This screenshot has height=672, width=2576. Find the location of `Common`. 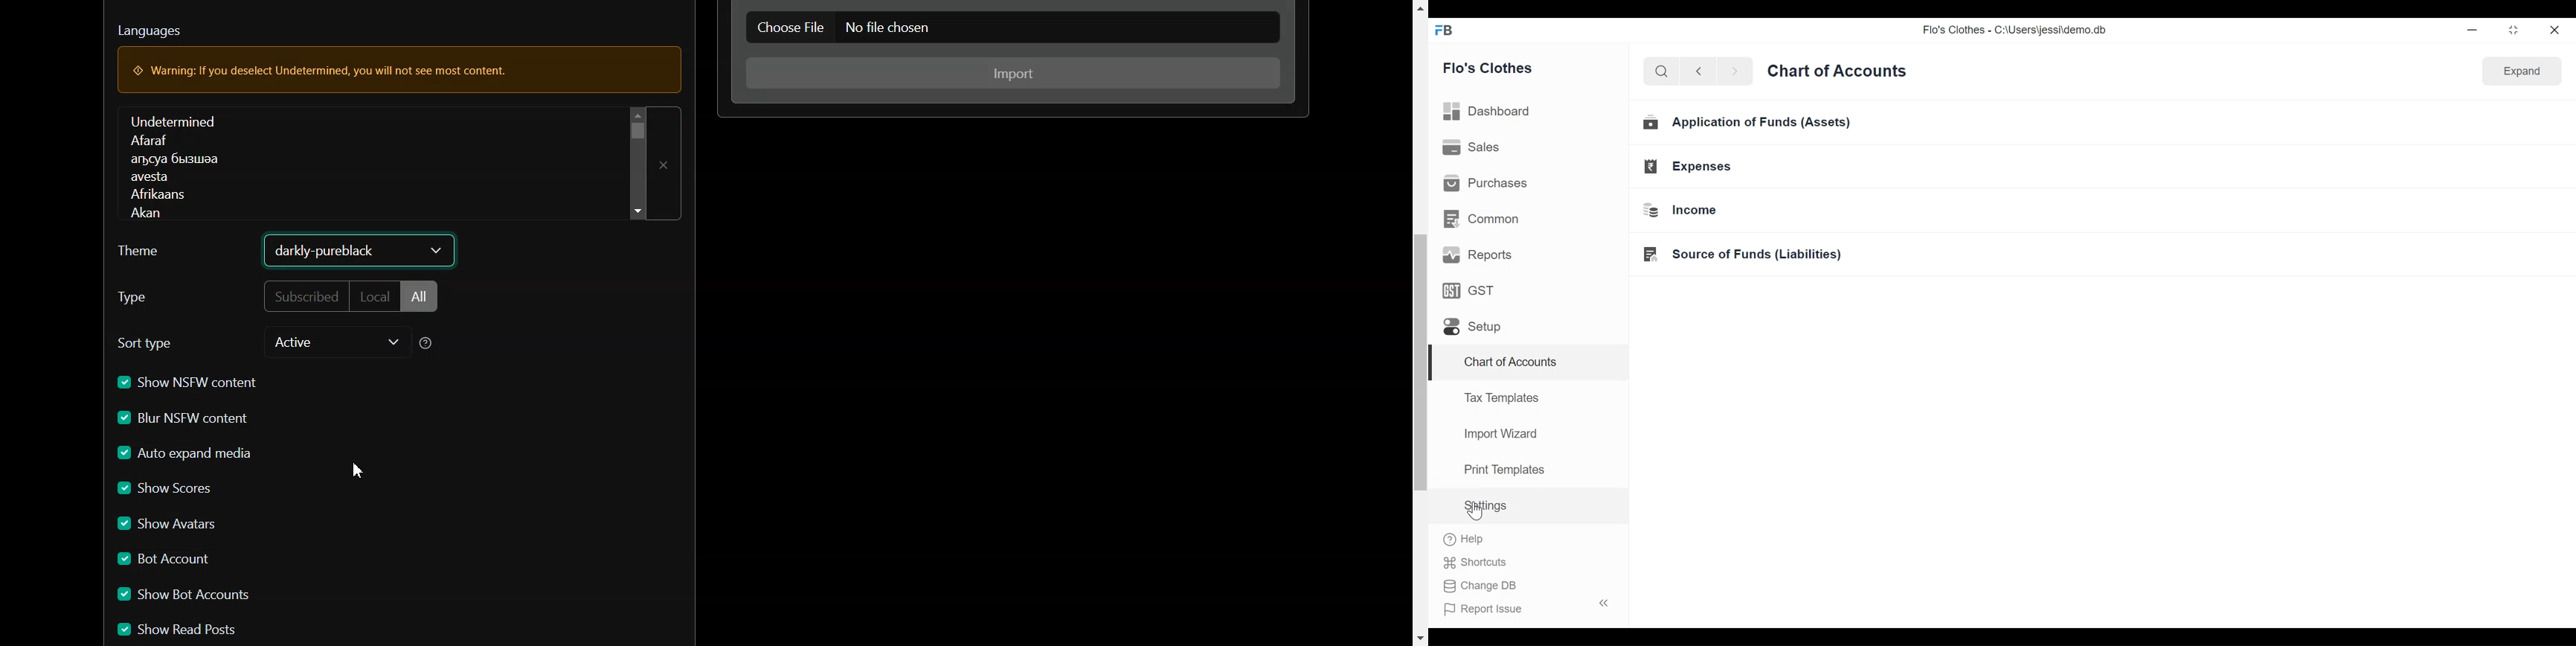

Common is located at coordinates (1483, 221).